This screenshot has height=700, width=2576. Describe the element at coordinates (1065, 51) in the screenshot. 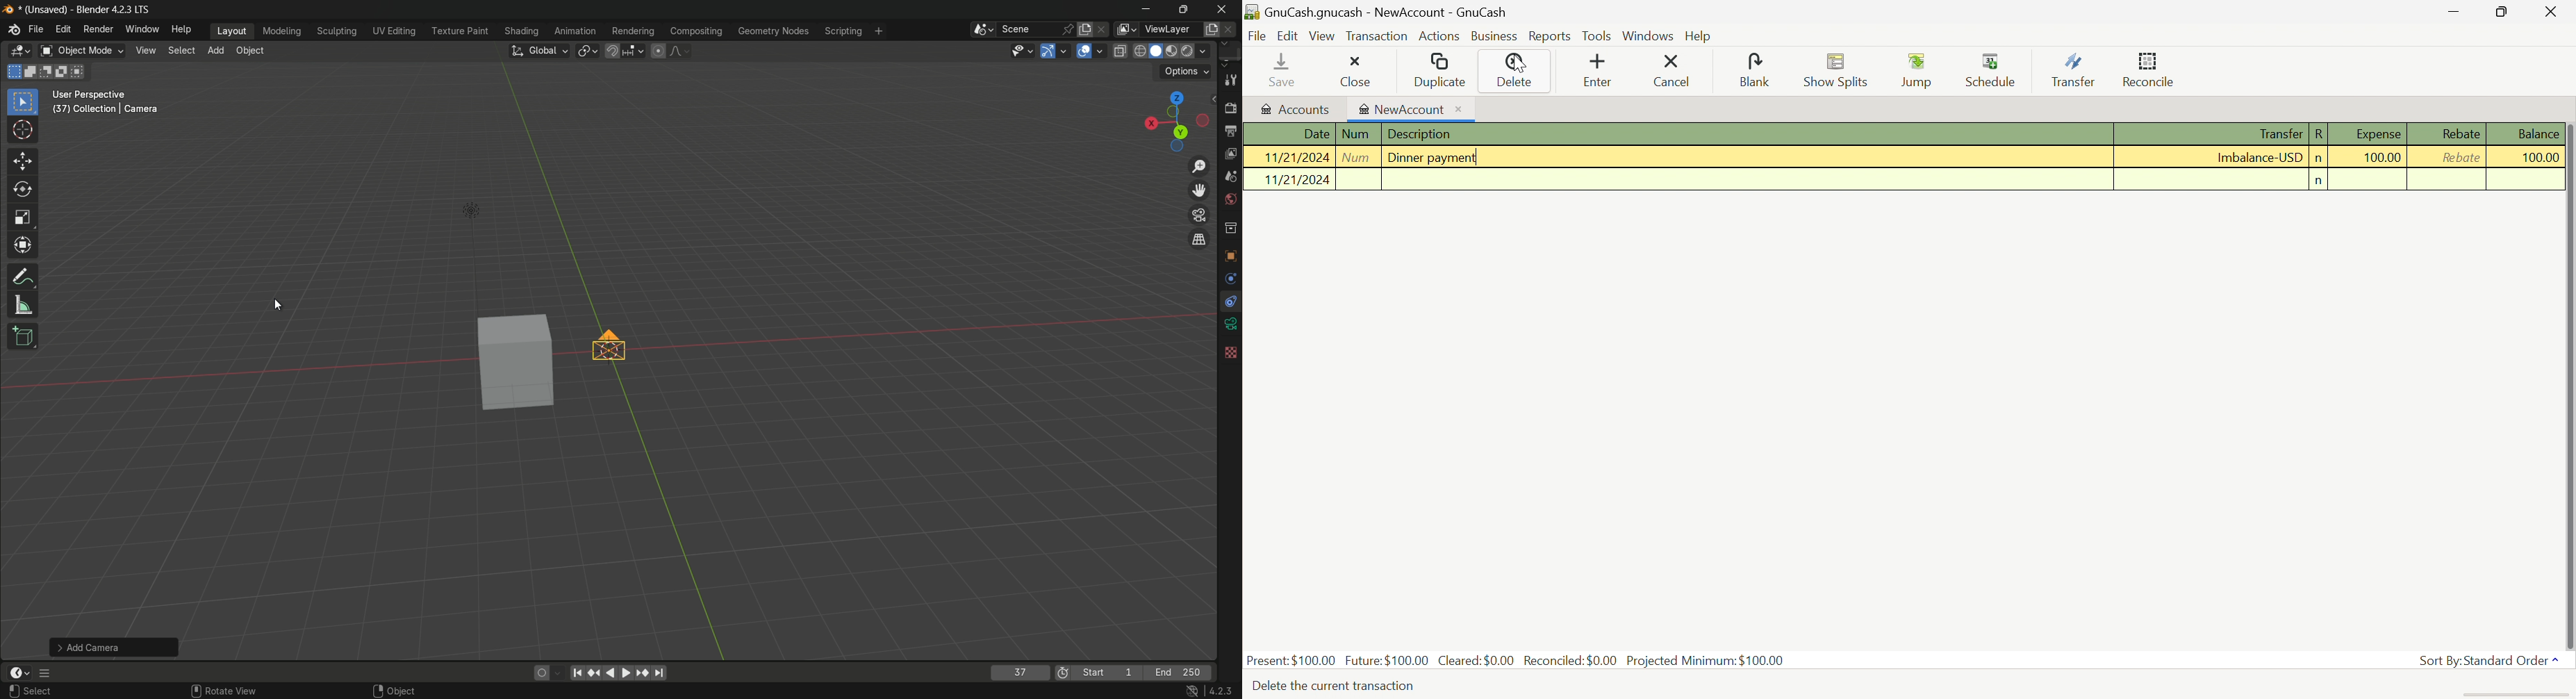

I see `gizmos` at that location.